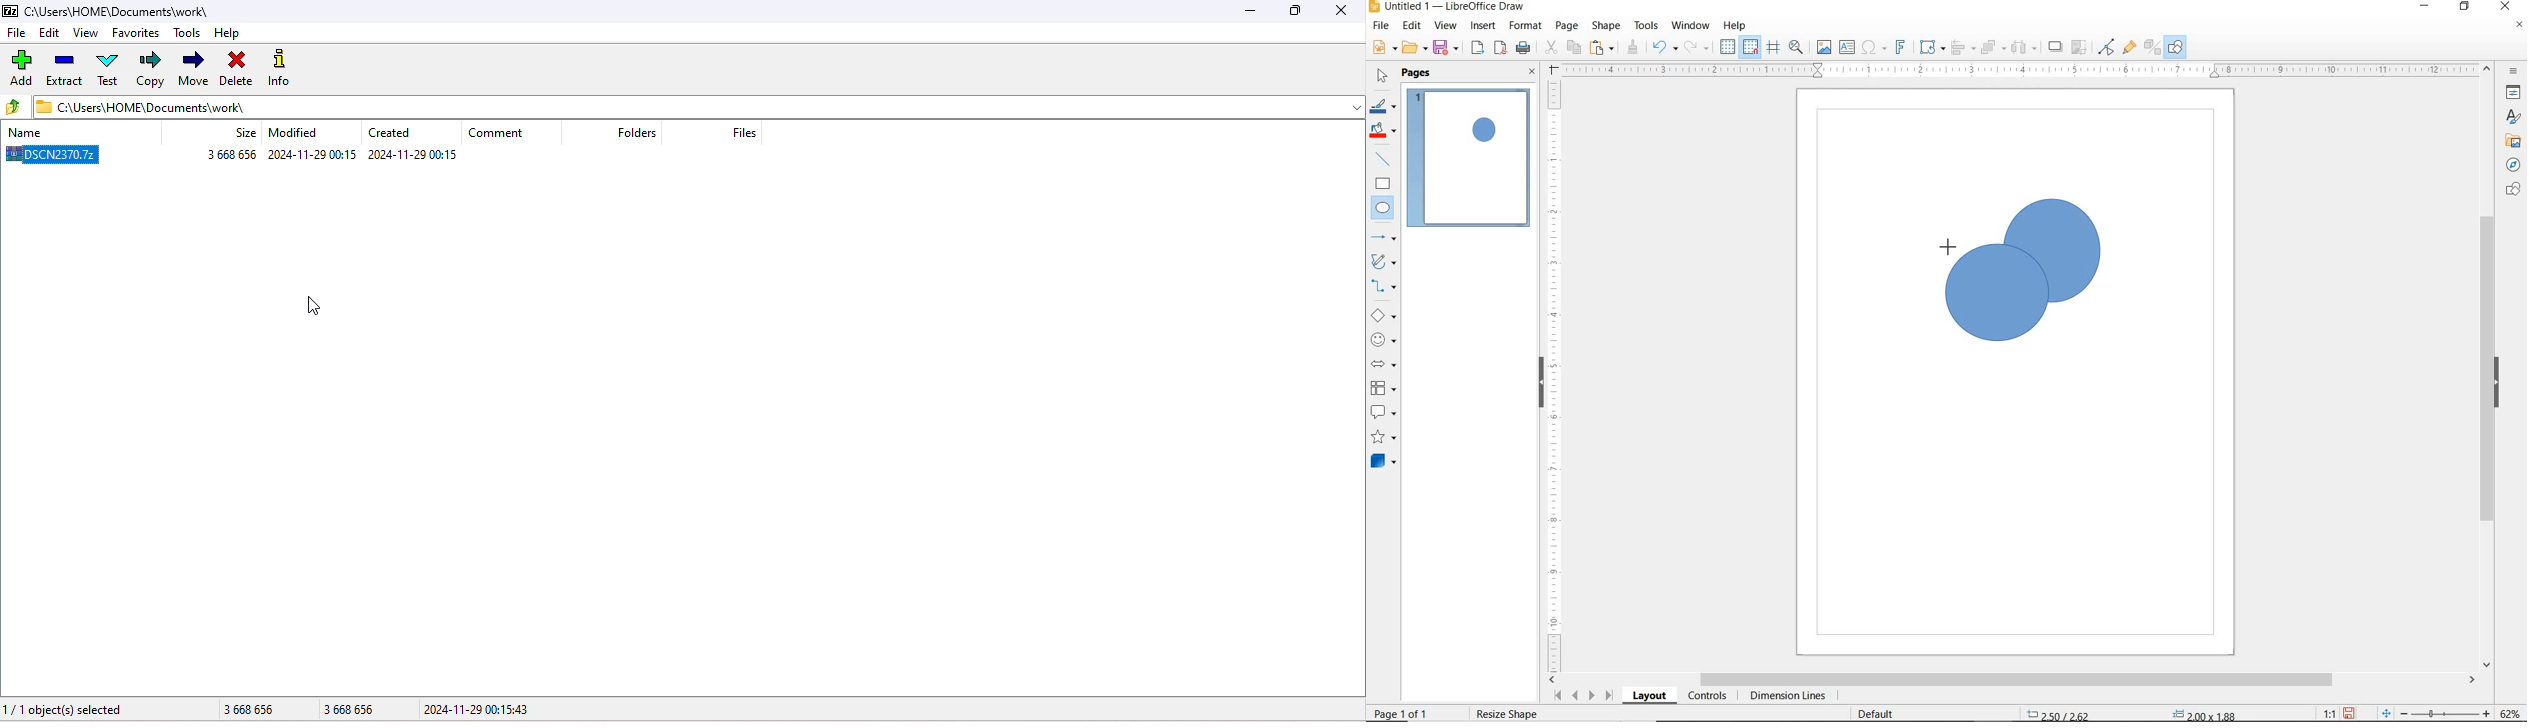  What do you see at coordinates (1383, 106) in the screenshot?
I see `LINE COLOR` at bounding box center [1383, 106].